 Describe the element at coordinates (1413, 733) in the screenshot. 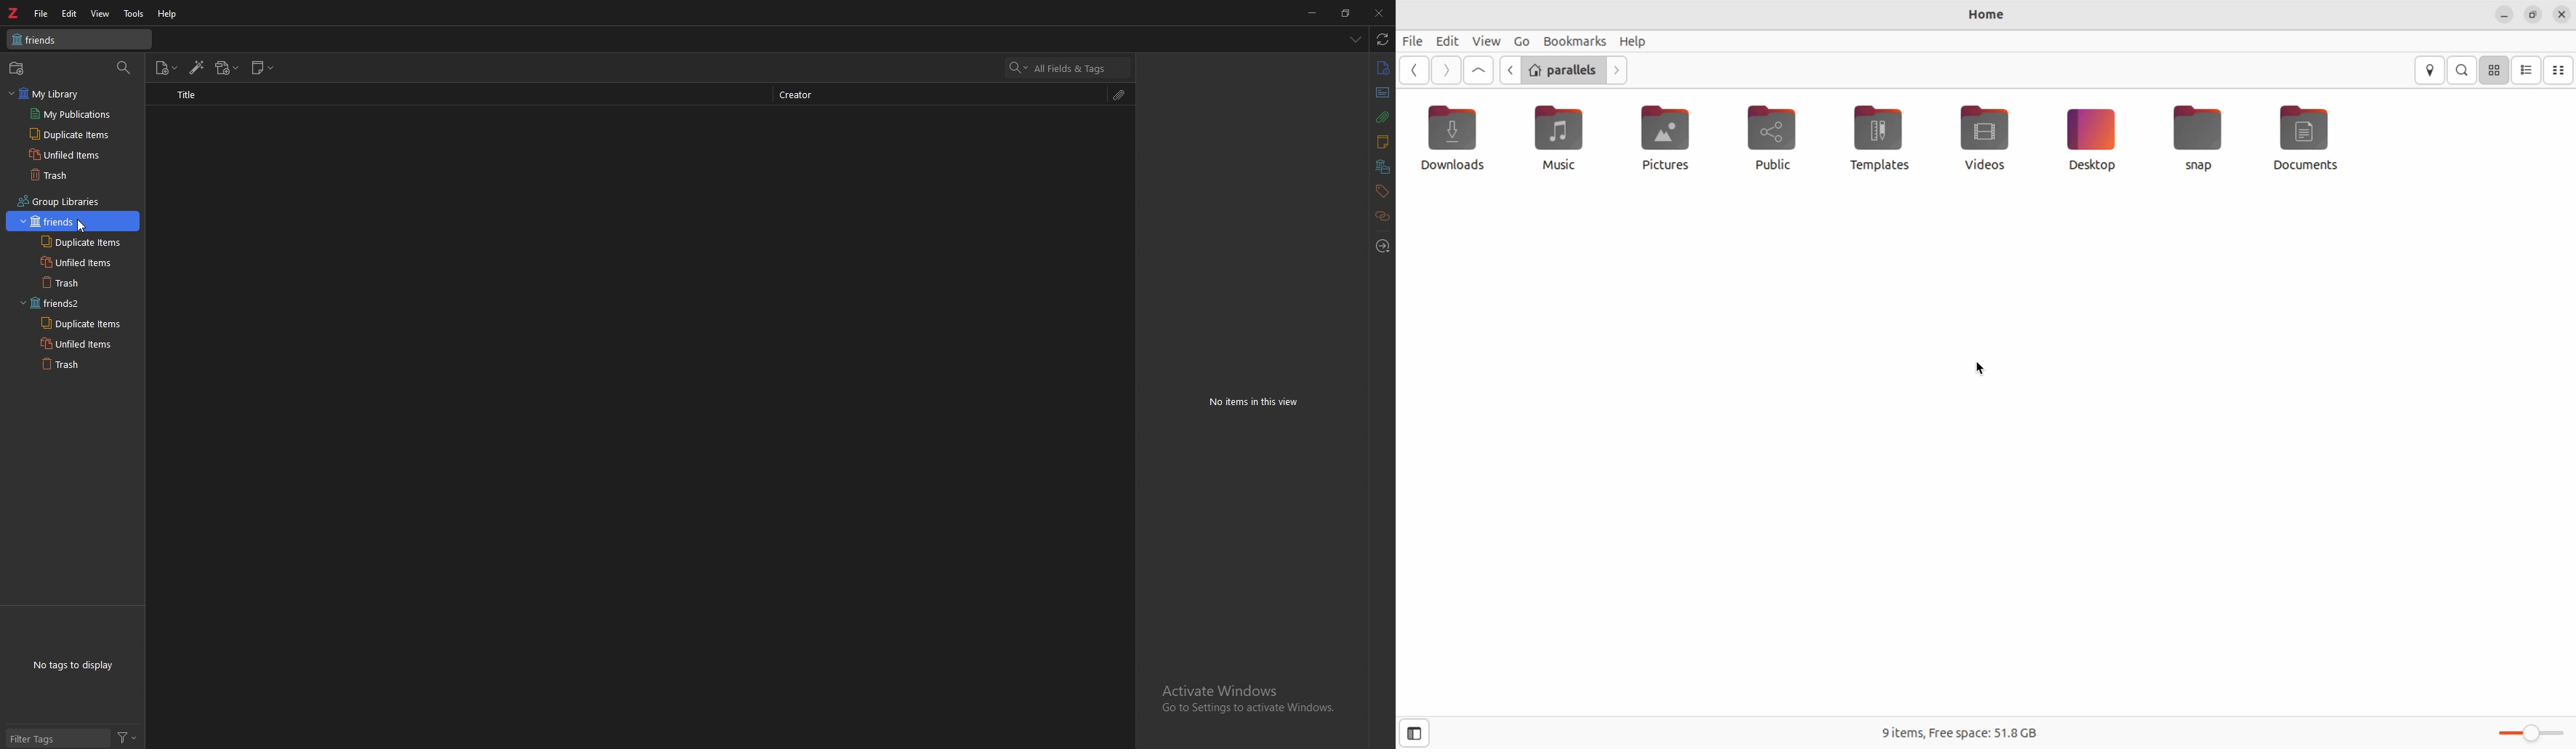

I see `open side bar` at that location.